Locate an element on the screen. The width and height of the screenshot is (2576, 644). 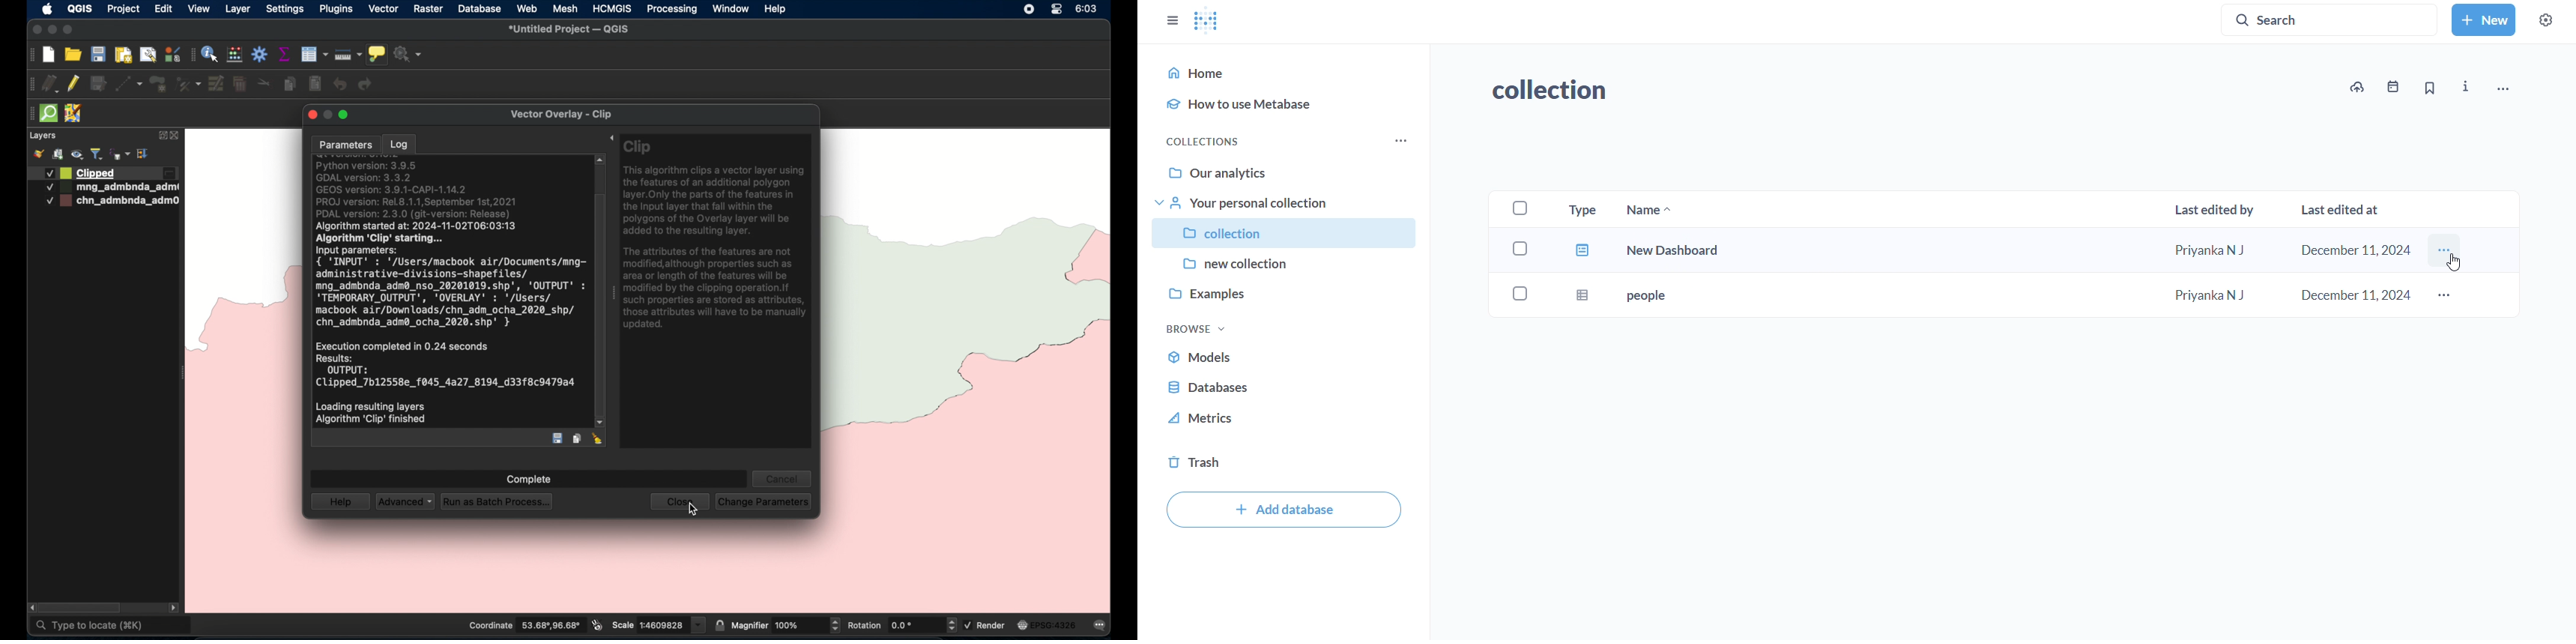
untitled project - QGIS is located at coordinates (568, 30).